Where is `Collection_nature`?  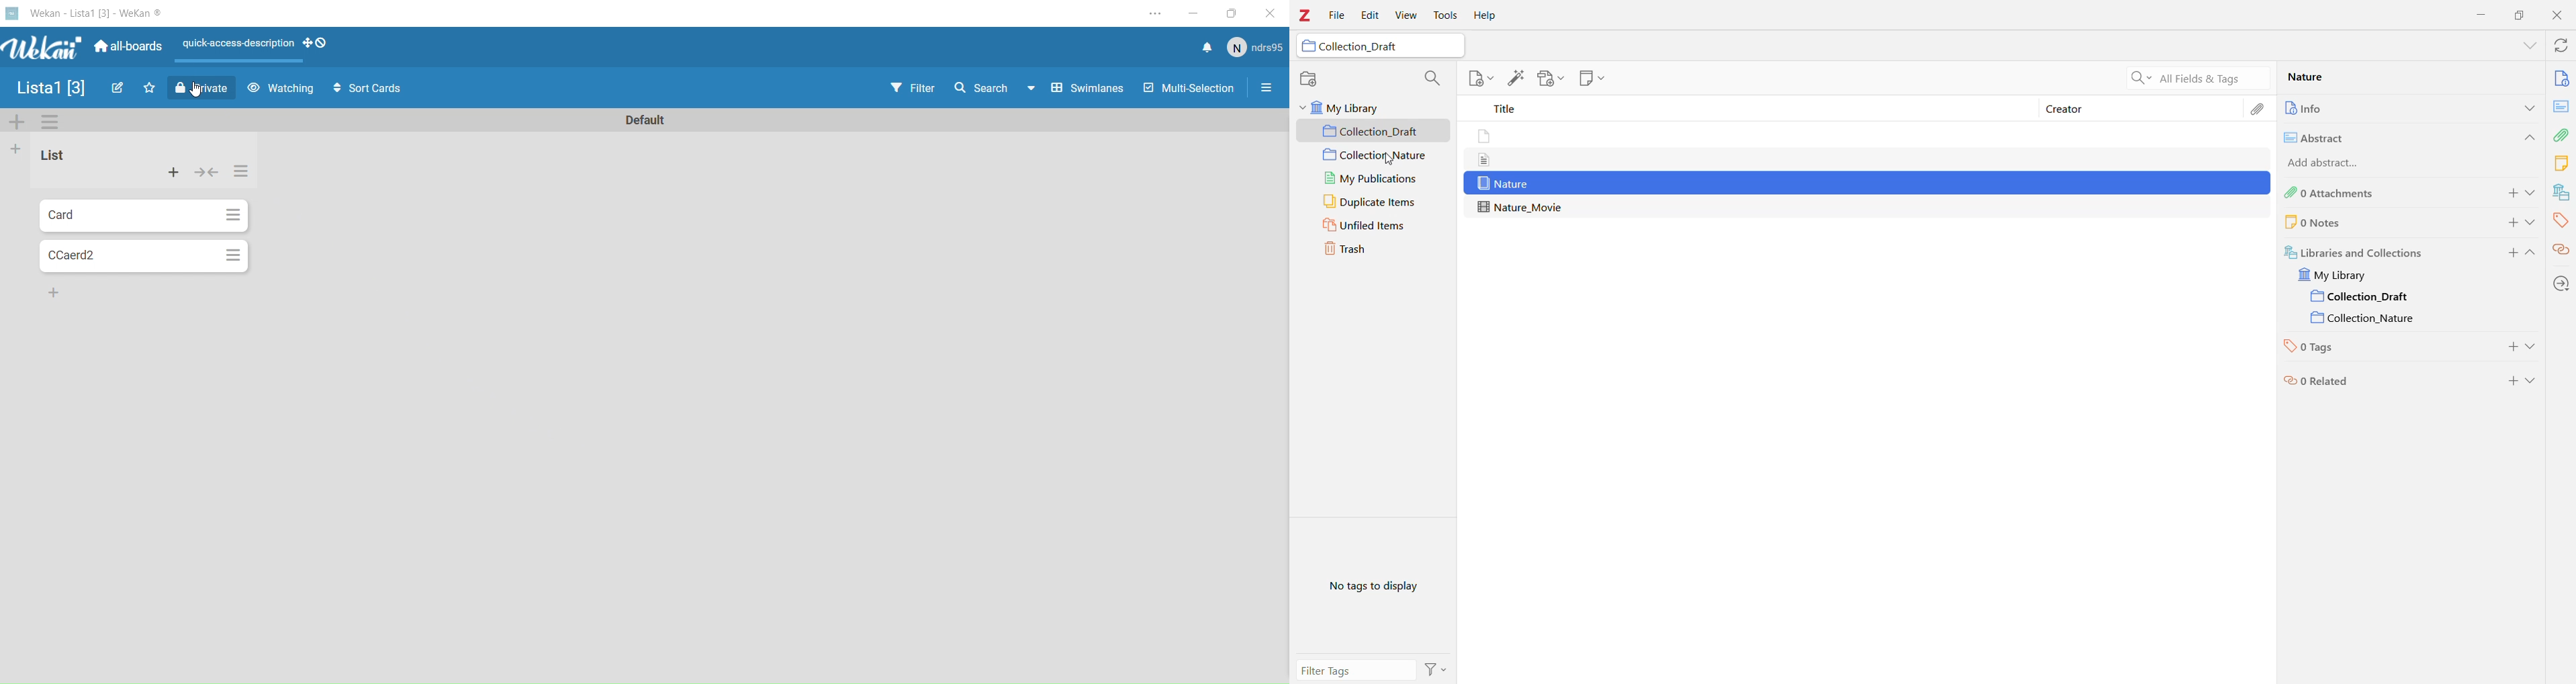
Collection_nature is located at coordinates (2364, 316).